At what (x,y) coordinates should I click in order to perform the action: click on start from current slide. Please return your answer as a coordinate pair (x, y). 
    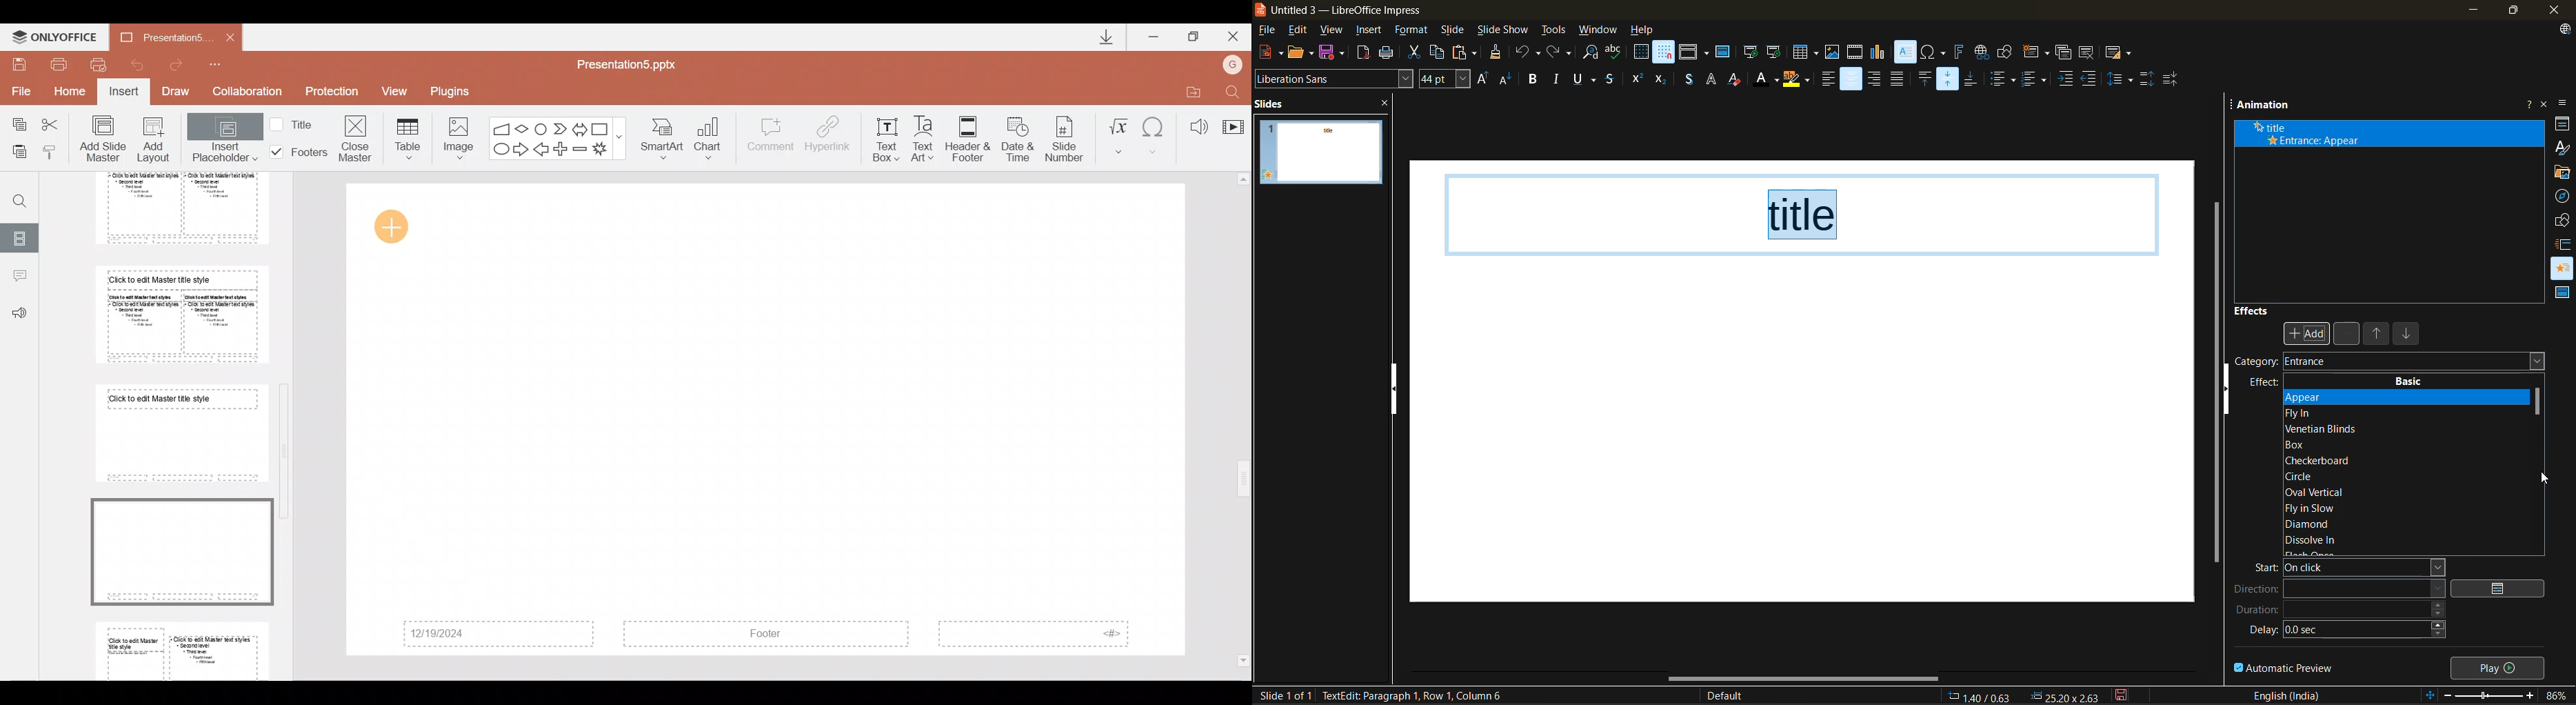
    Looking at the image, I should click on (1773, 52).